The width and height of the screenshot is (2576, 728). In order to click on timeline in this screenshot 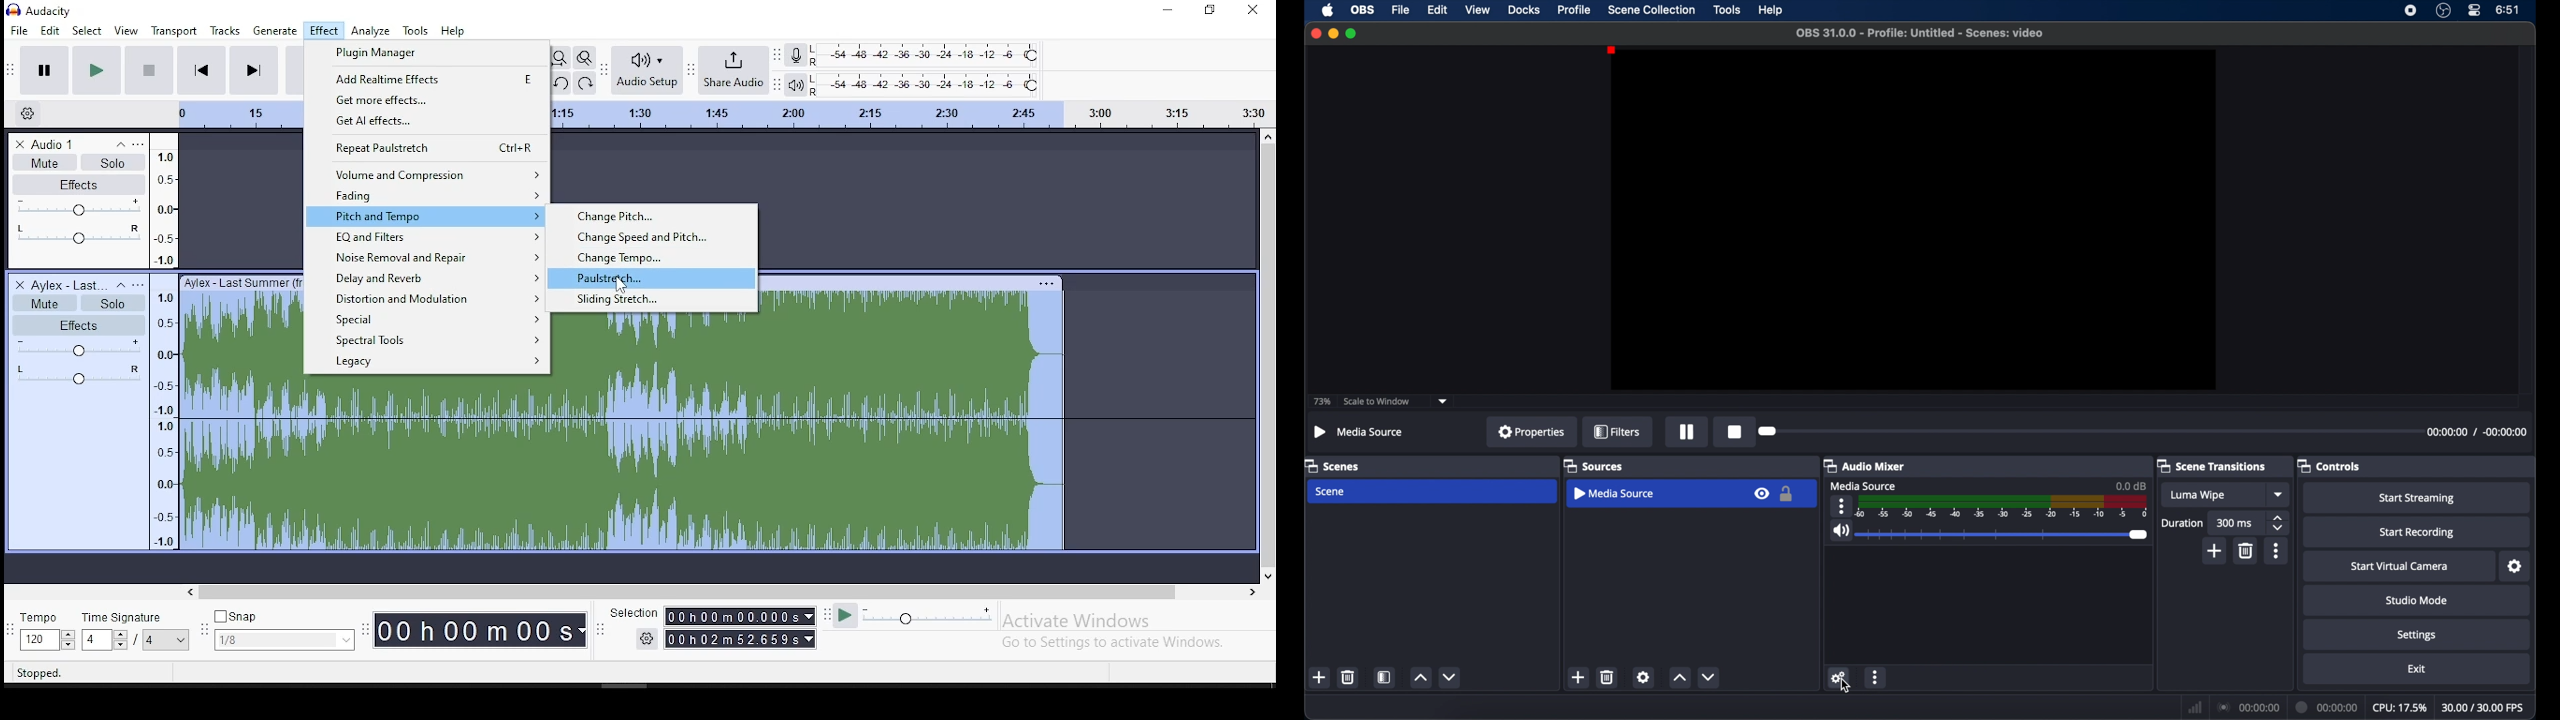, I will do `click(2003, 507)`.